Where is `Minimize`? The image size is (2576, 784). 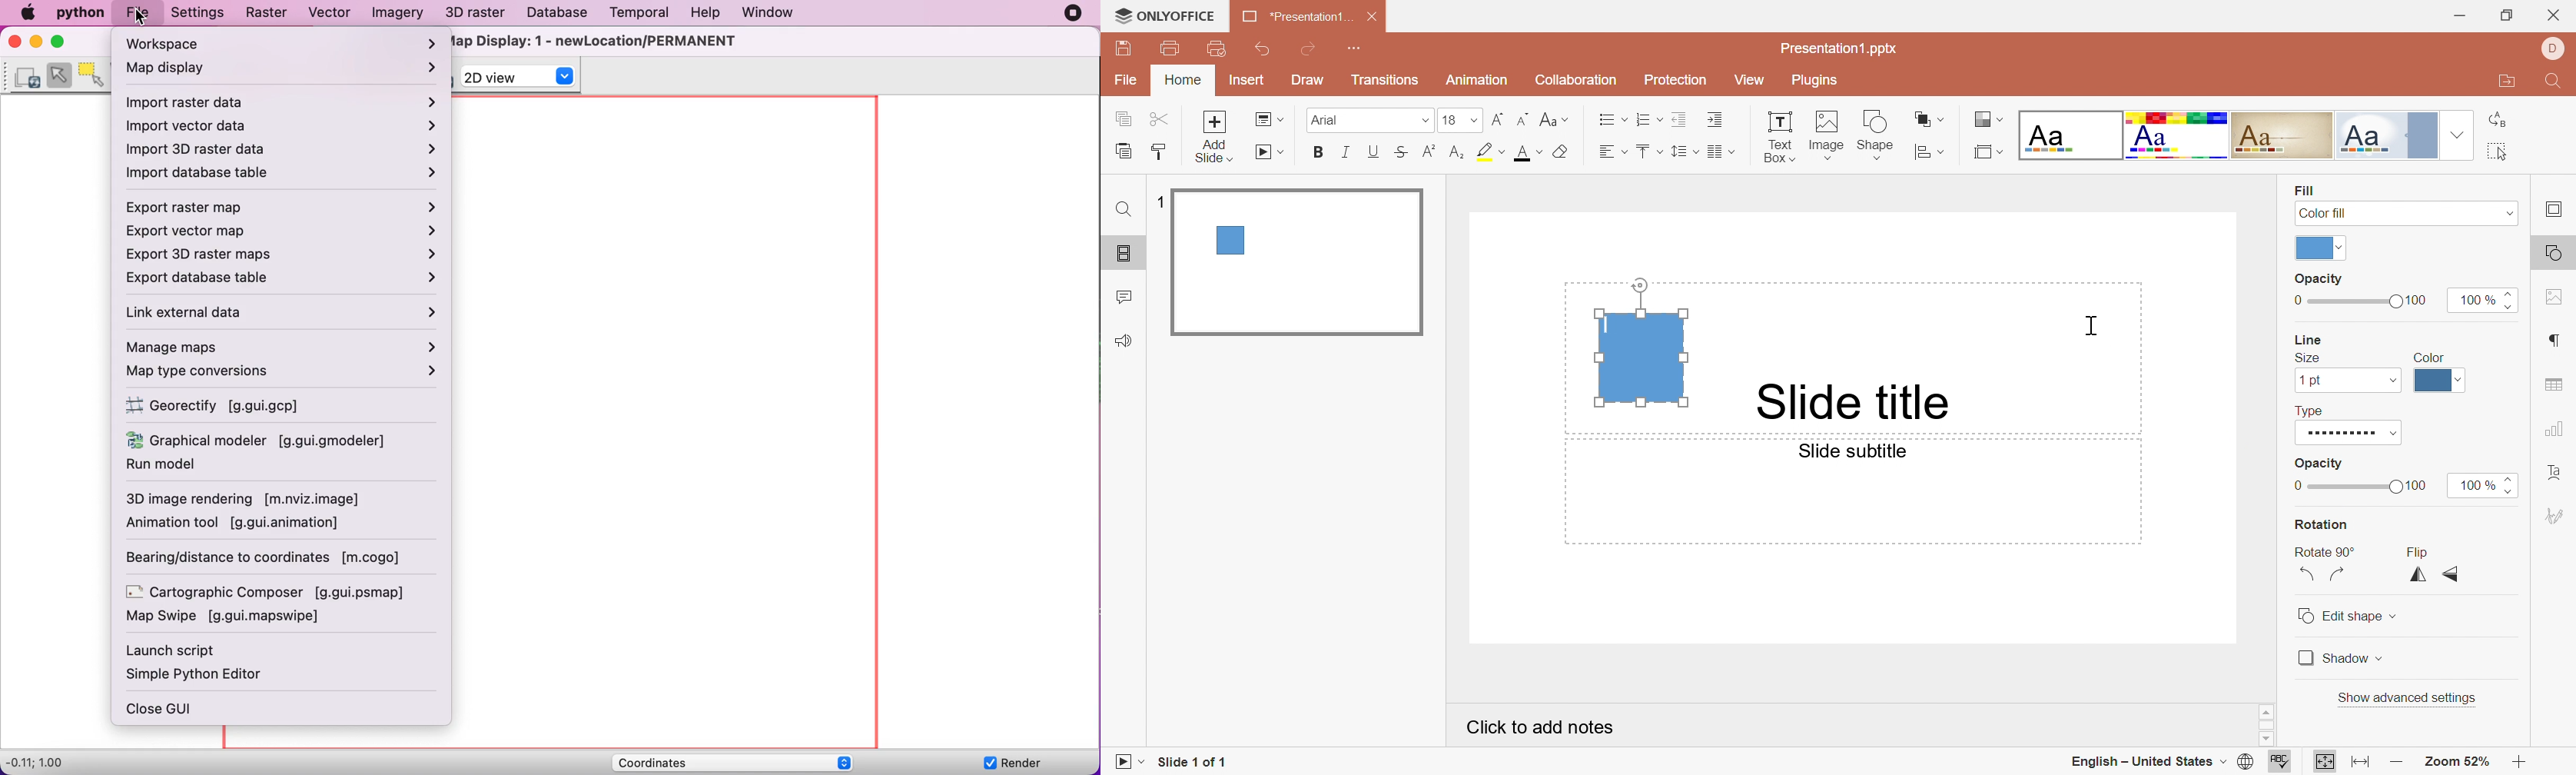 Minimize is located at coordinates (2458, 17).